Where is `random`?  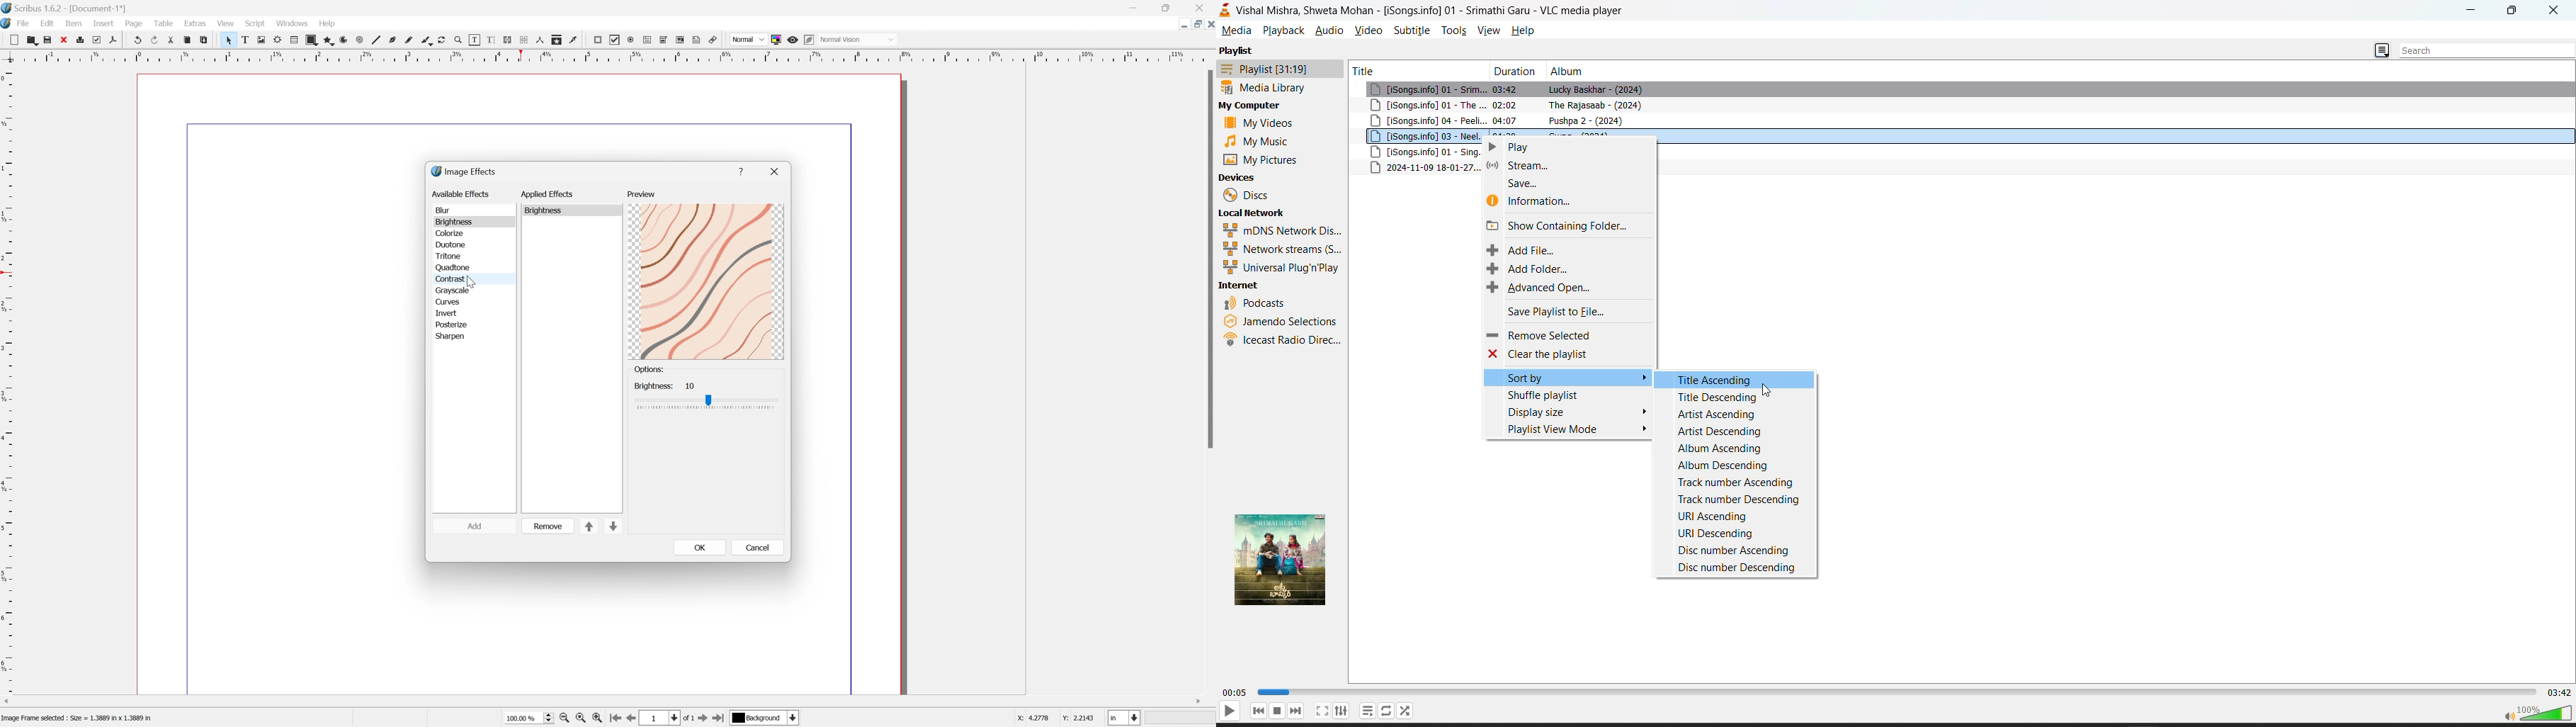 random is located at coordinates (1405, 711).